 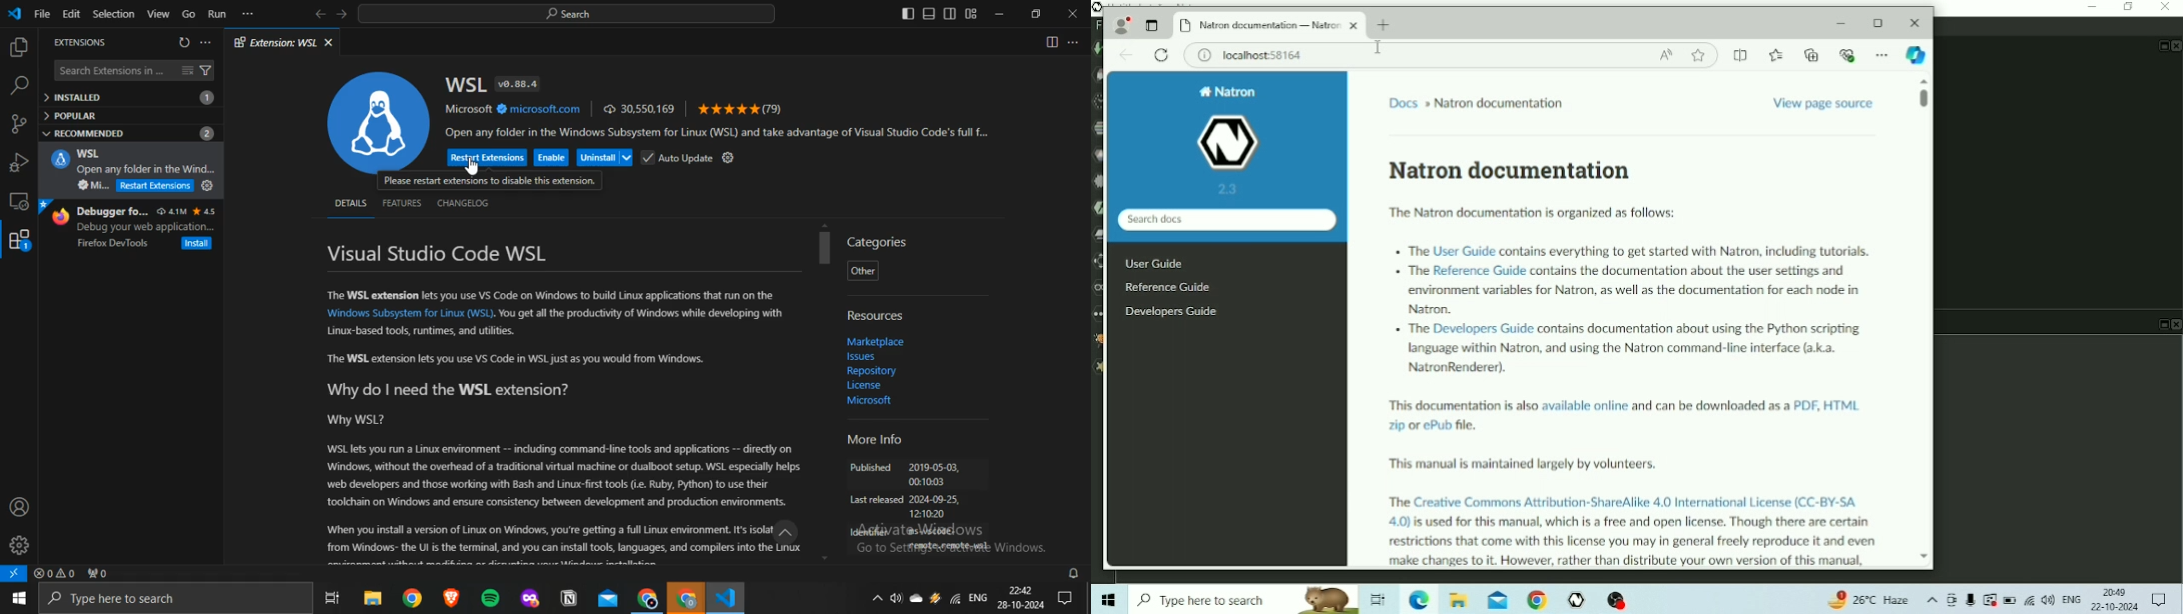 I want to click on Close Pane, so click(x=2176, y=324).